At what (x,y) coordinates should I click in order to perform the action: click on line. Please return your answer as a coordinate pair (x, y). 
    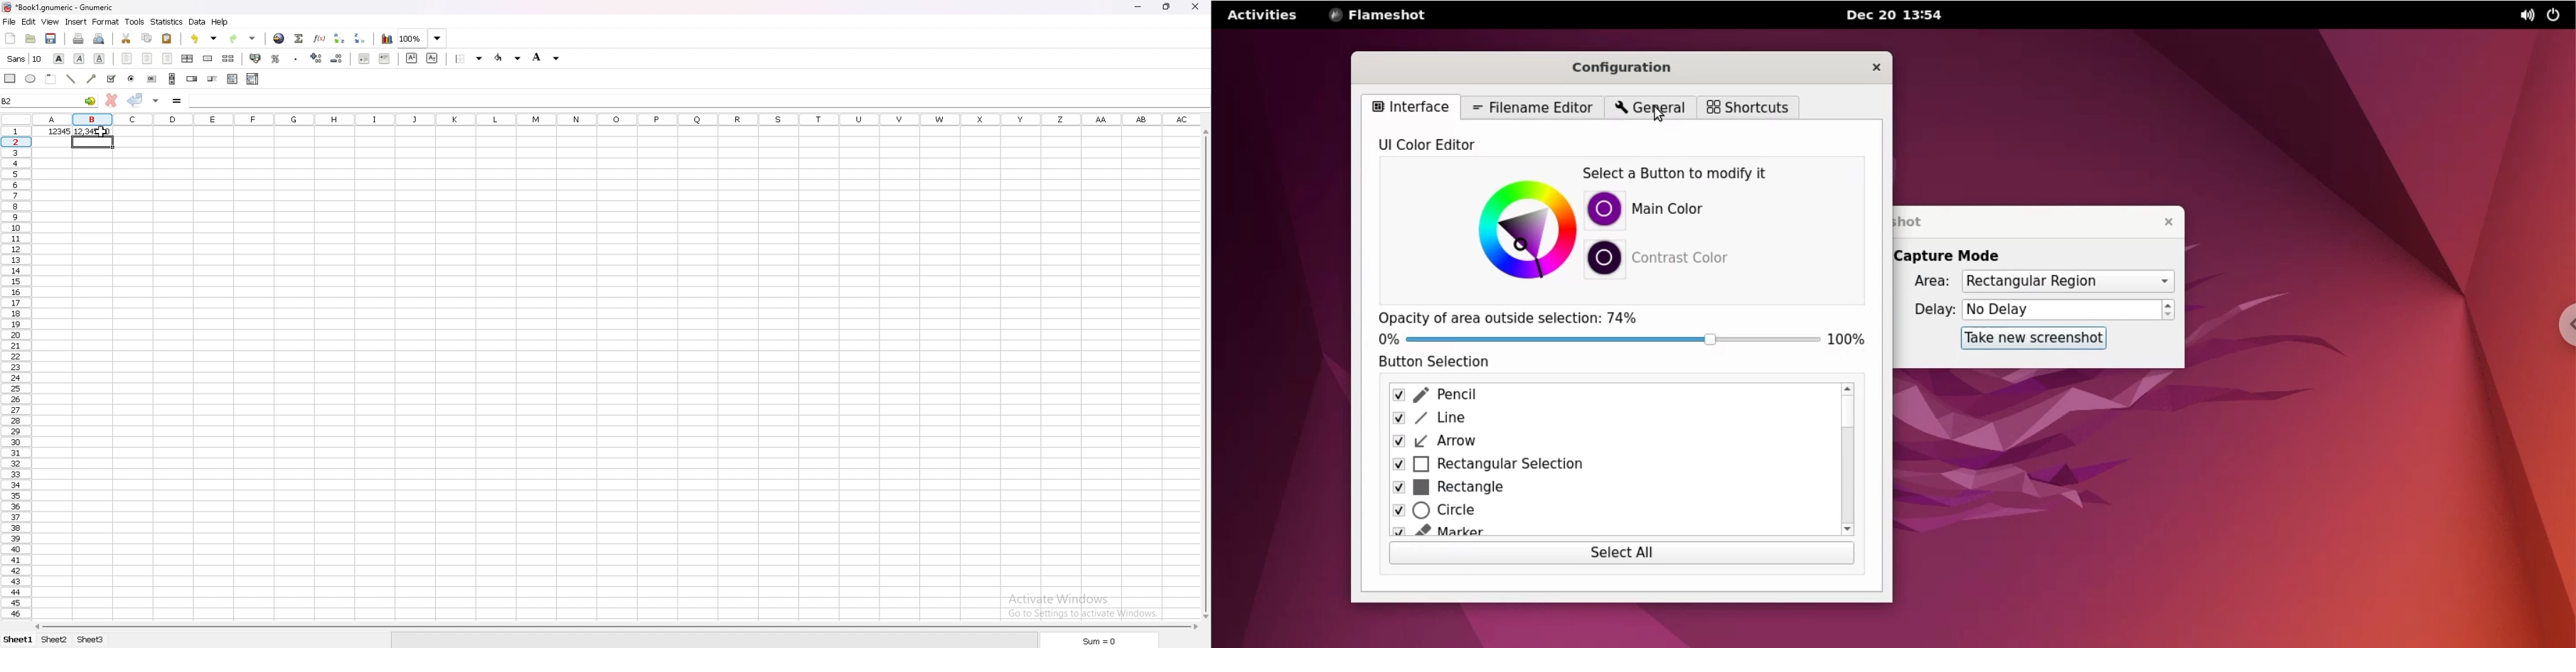
    Looking at the image, I should click on (71, 79).